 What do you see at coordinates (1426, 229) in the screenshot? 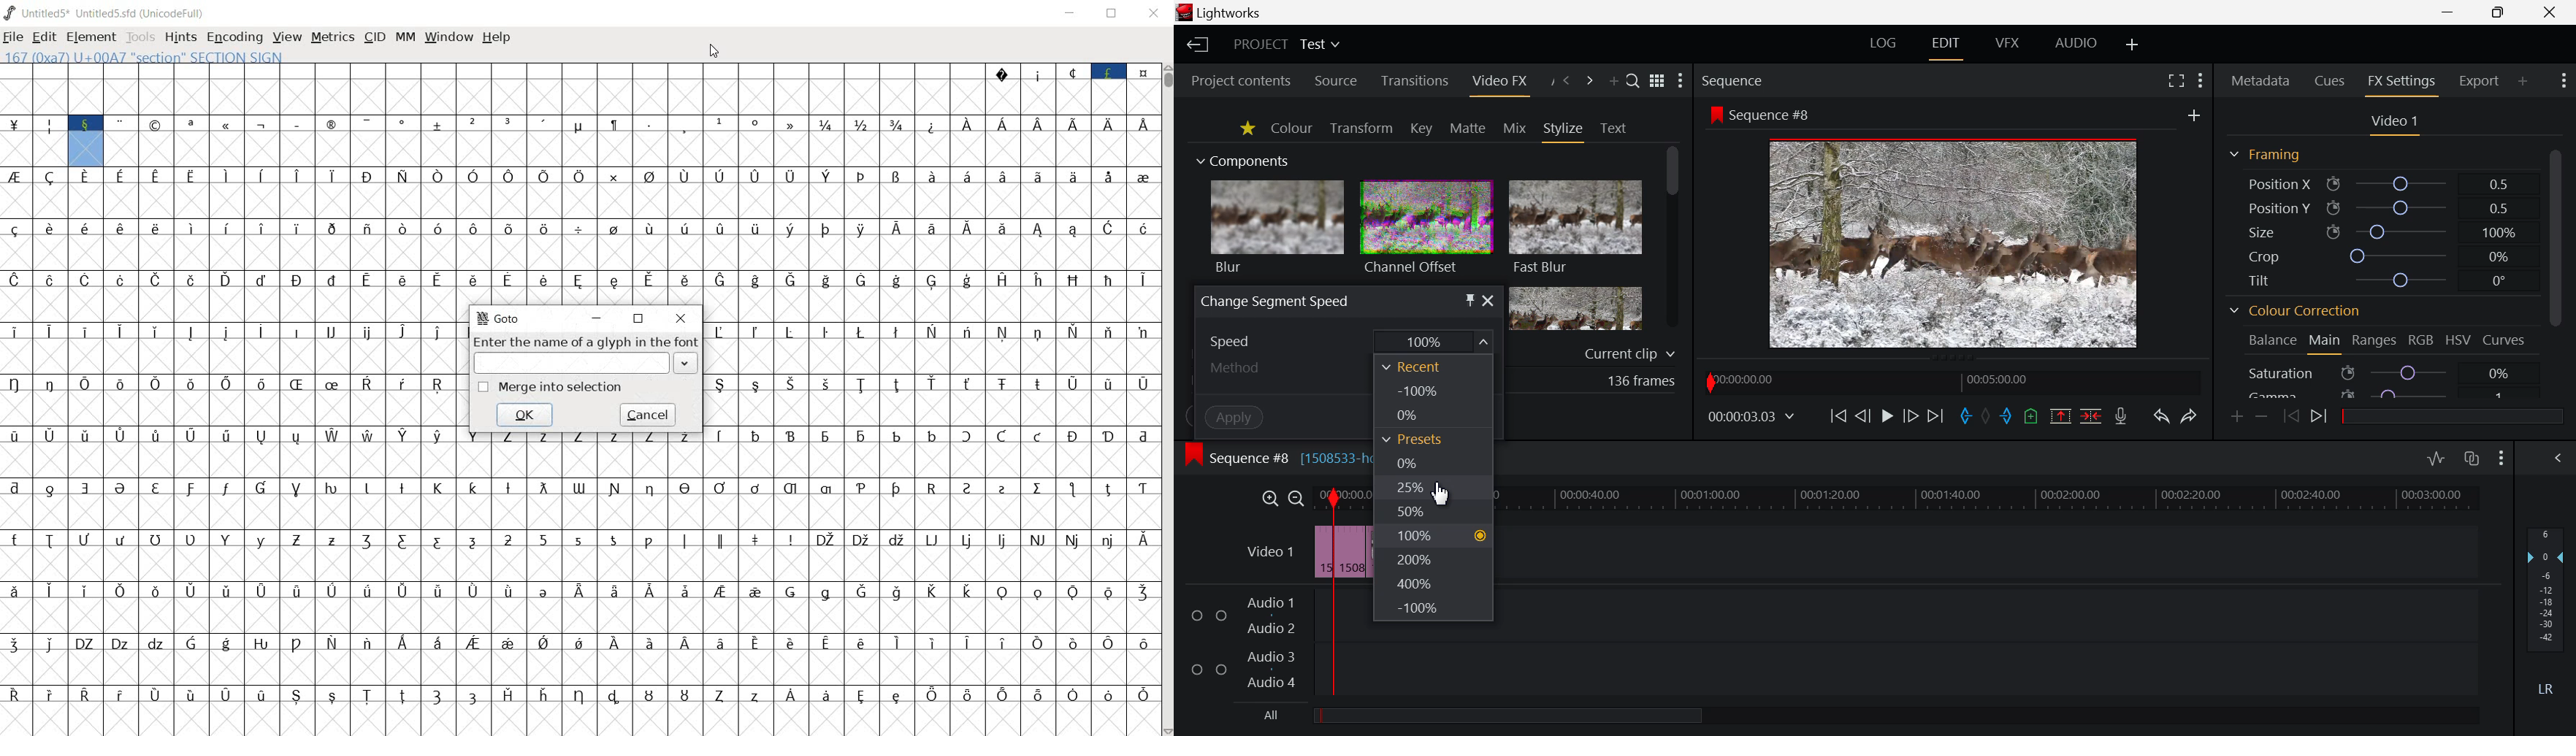
I see `Channel Offset` at bounding box center [1426, 229].